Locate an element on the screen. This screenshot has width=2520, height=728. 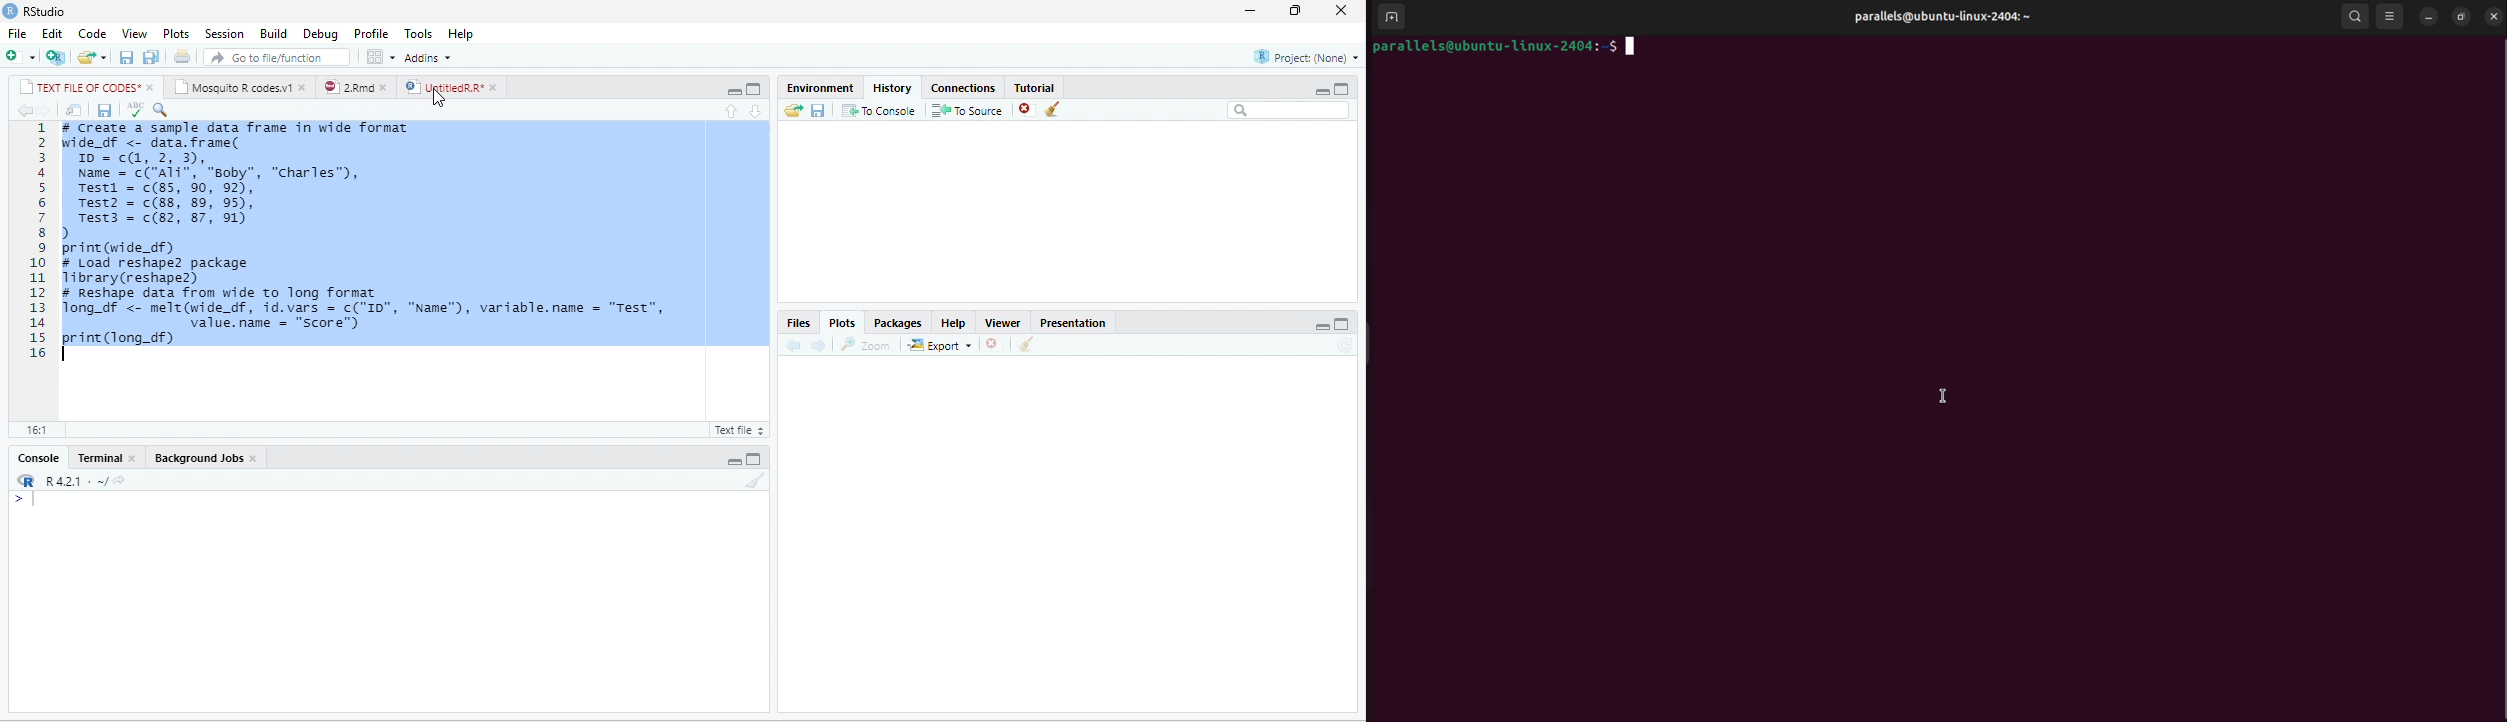
close is located at coordinates (387, 87).